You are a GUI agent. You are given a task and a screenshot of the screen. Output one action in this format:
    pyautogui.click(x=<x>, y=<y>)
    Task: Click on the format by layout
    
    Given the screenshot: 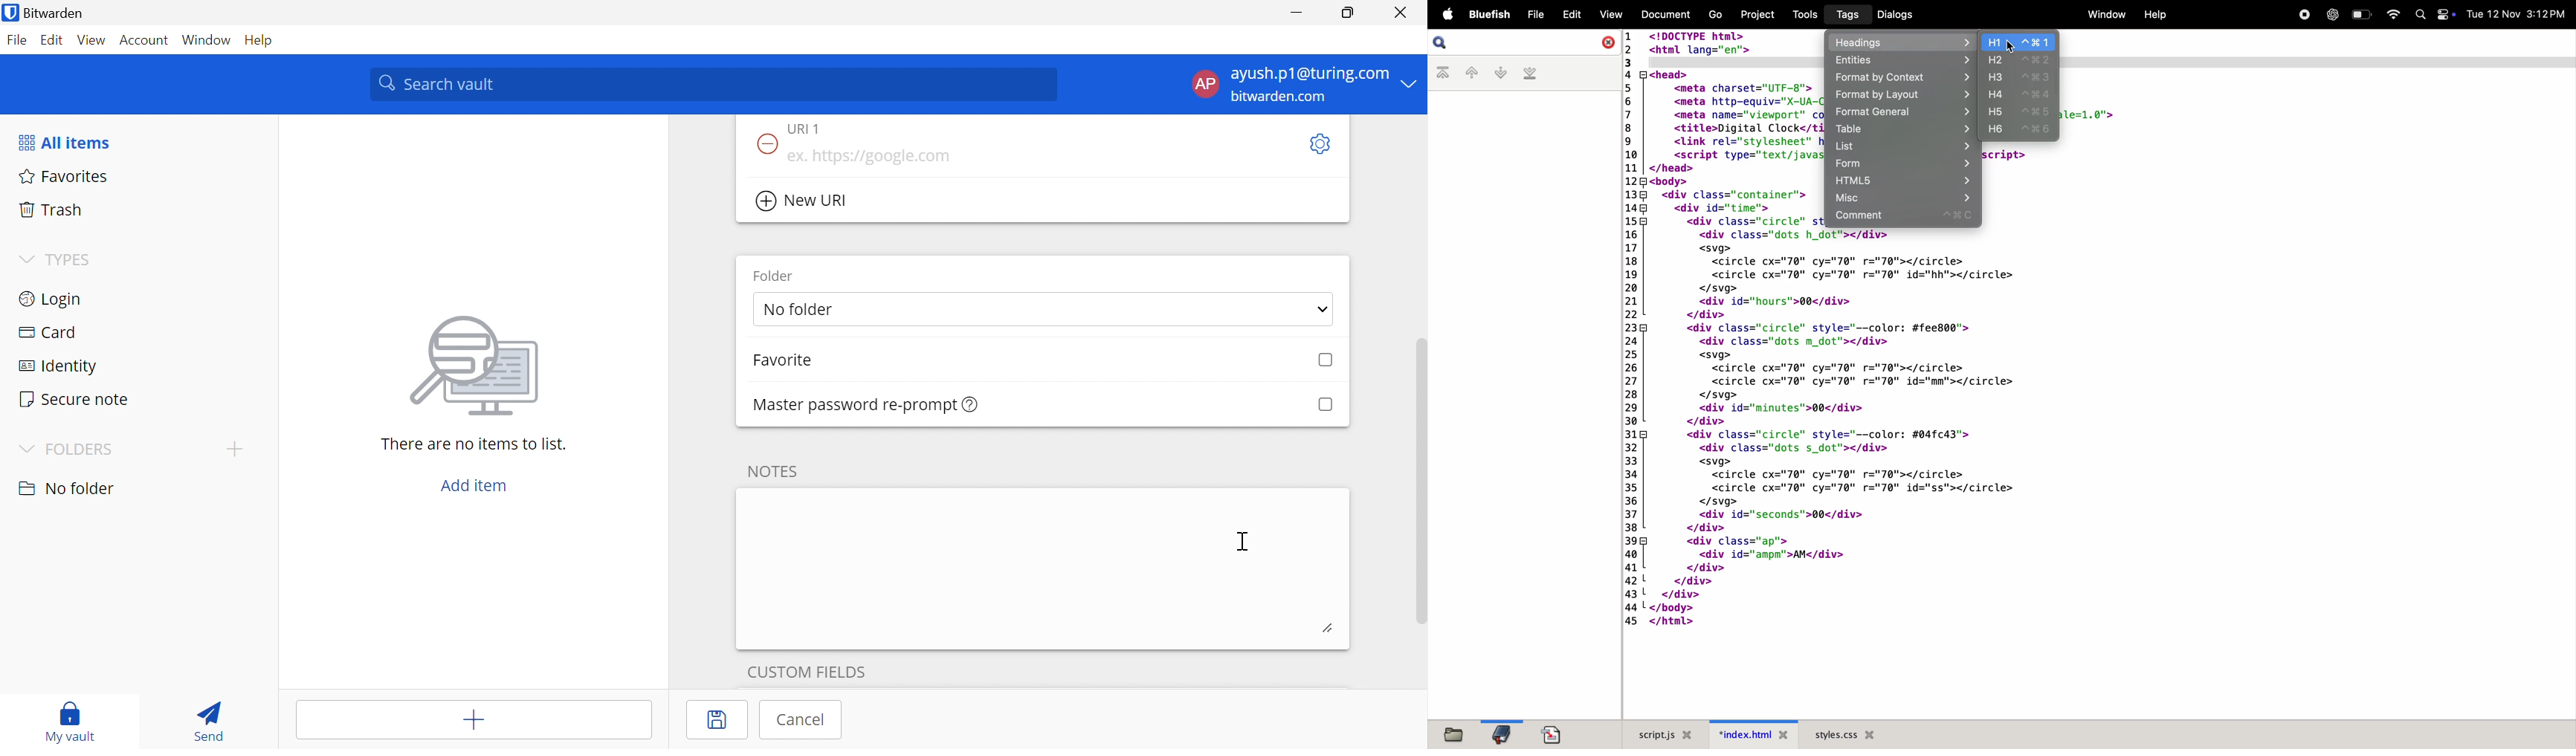 What is the action you would take?
    pyautogui.click(x=1902, y=96)
    